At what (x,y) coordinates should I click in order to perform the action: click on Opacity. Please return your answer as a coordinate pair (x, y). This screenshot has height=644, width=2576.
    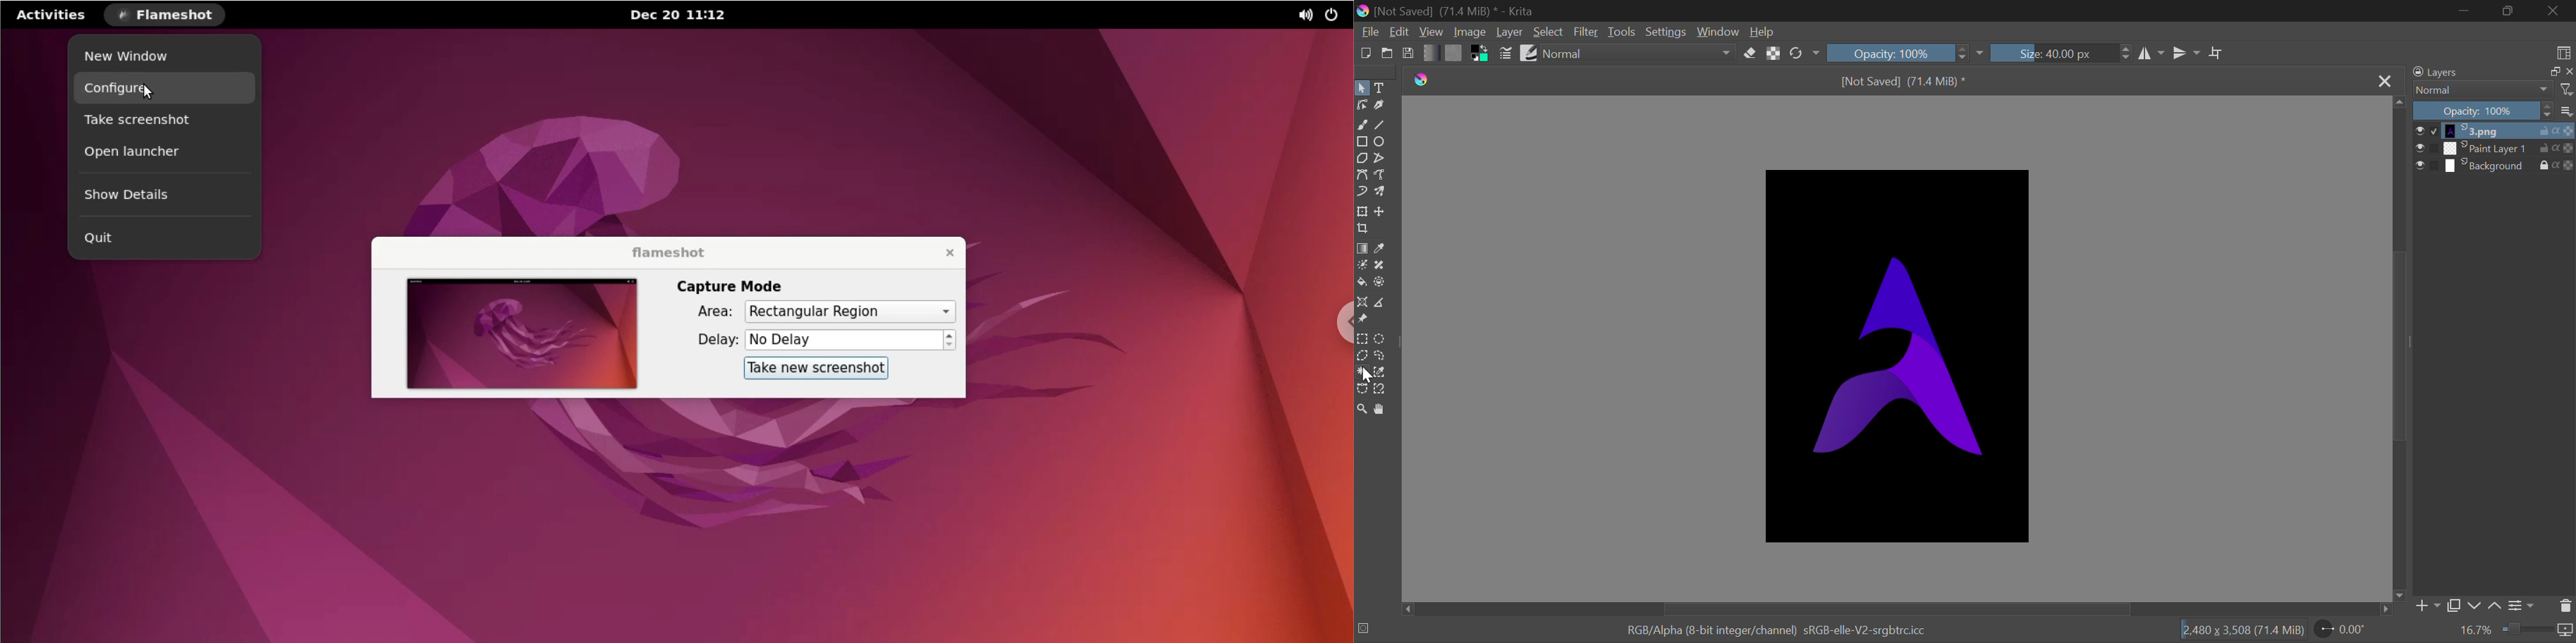
    Looking at the image, I should click on (2482, 111).